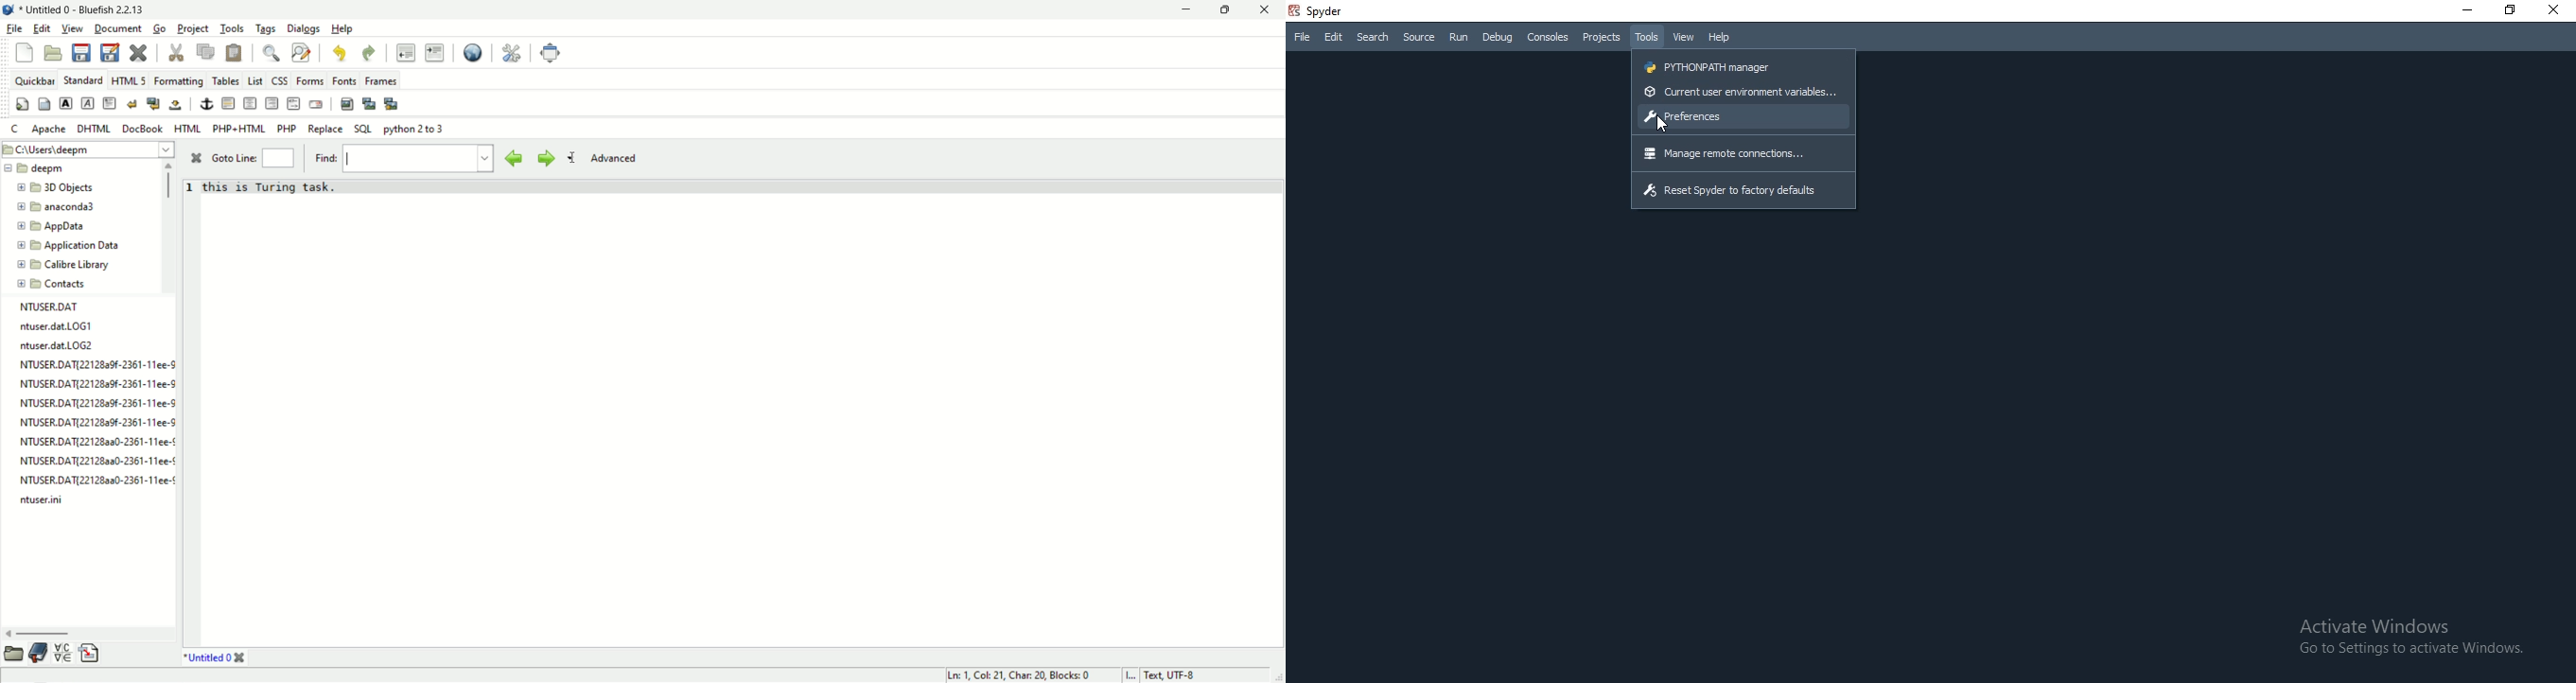  I want to click on break, so click(132, 104).